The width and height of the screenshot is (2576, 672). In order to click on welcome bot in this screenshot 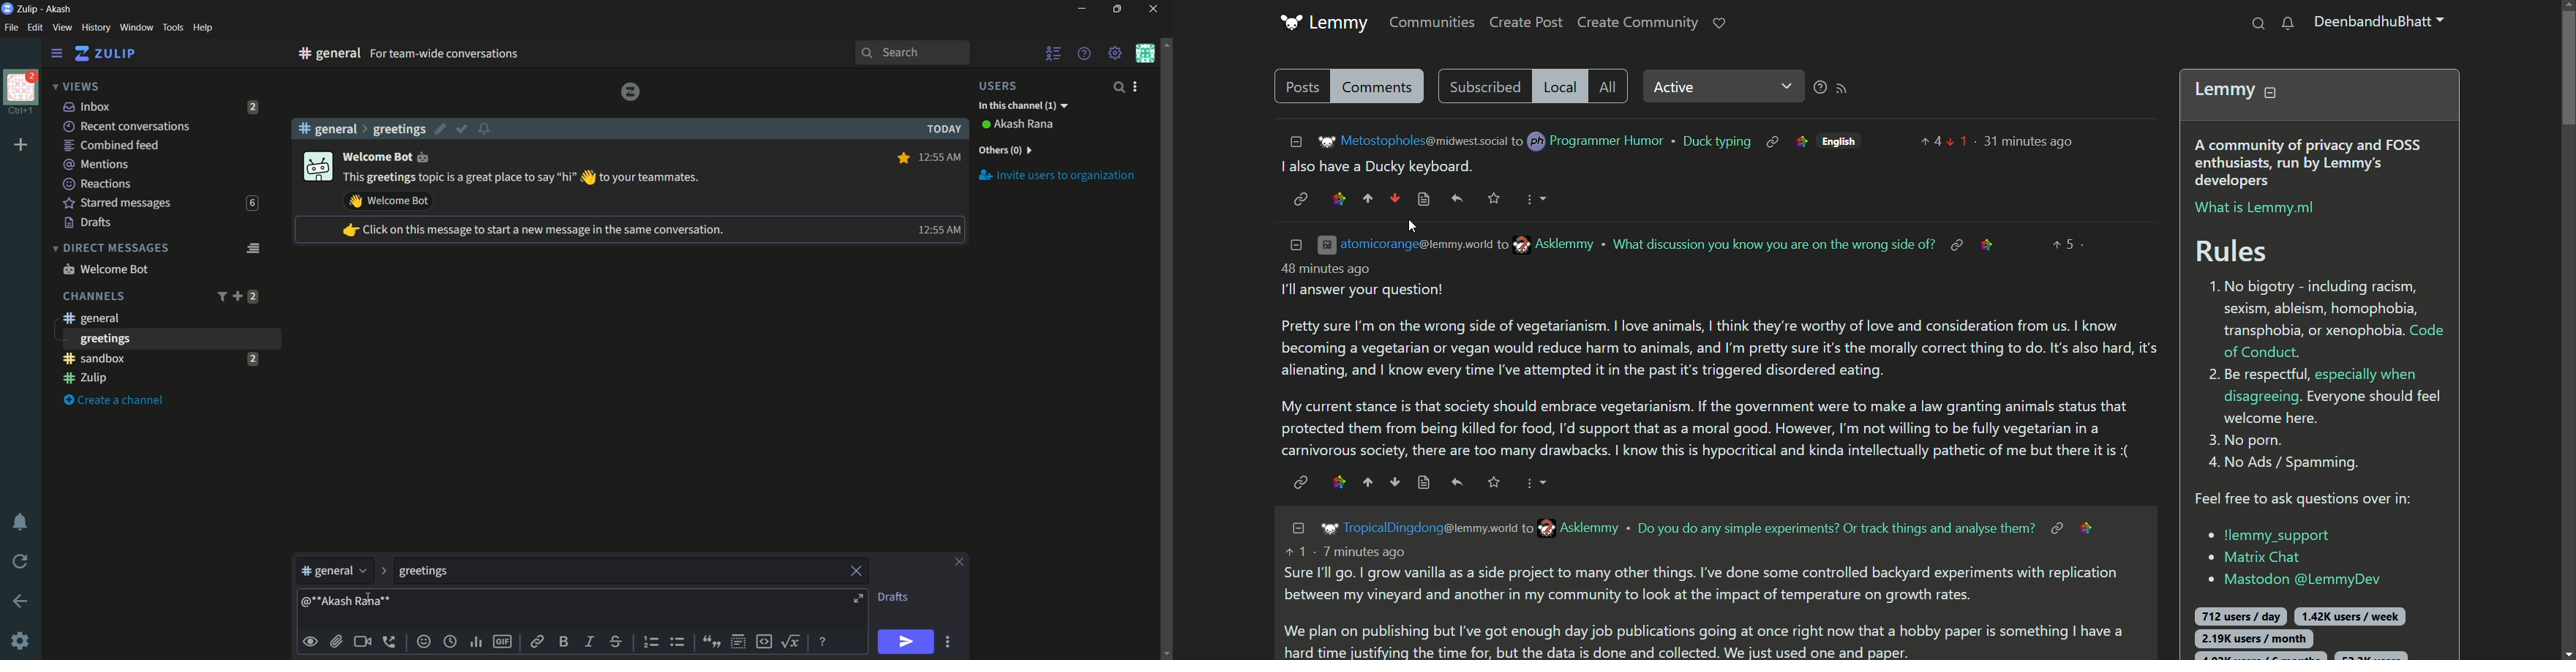, I will do `click(387, 156)`.